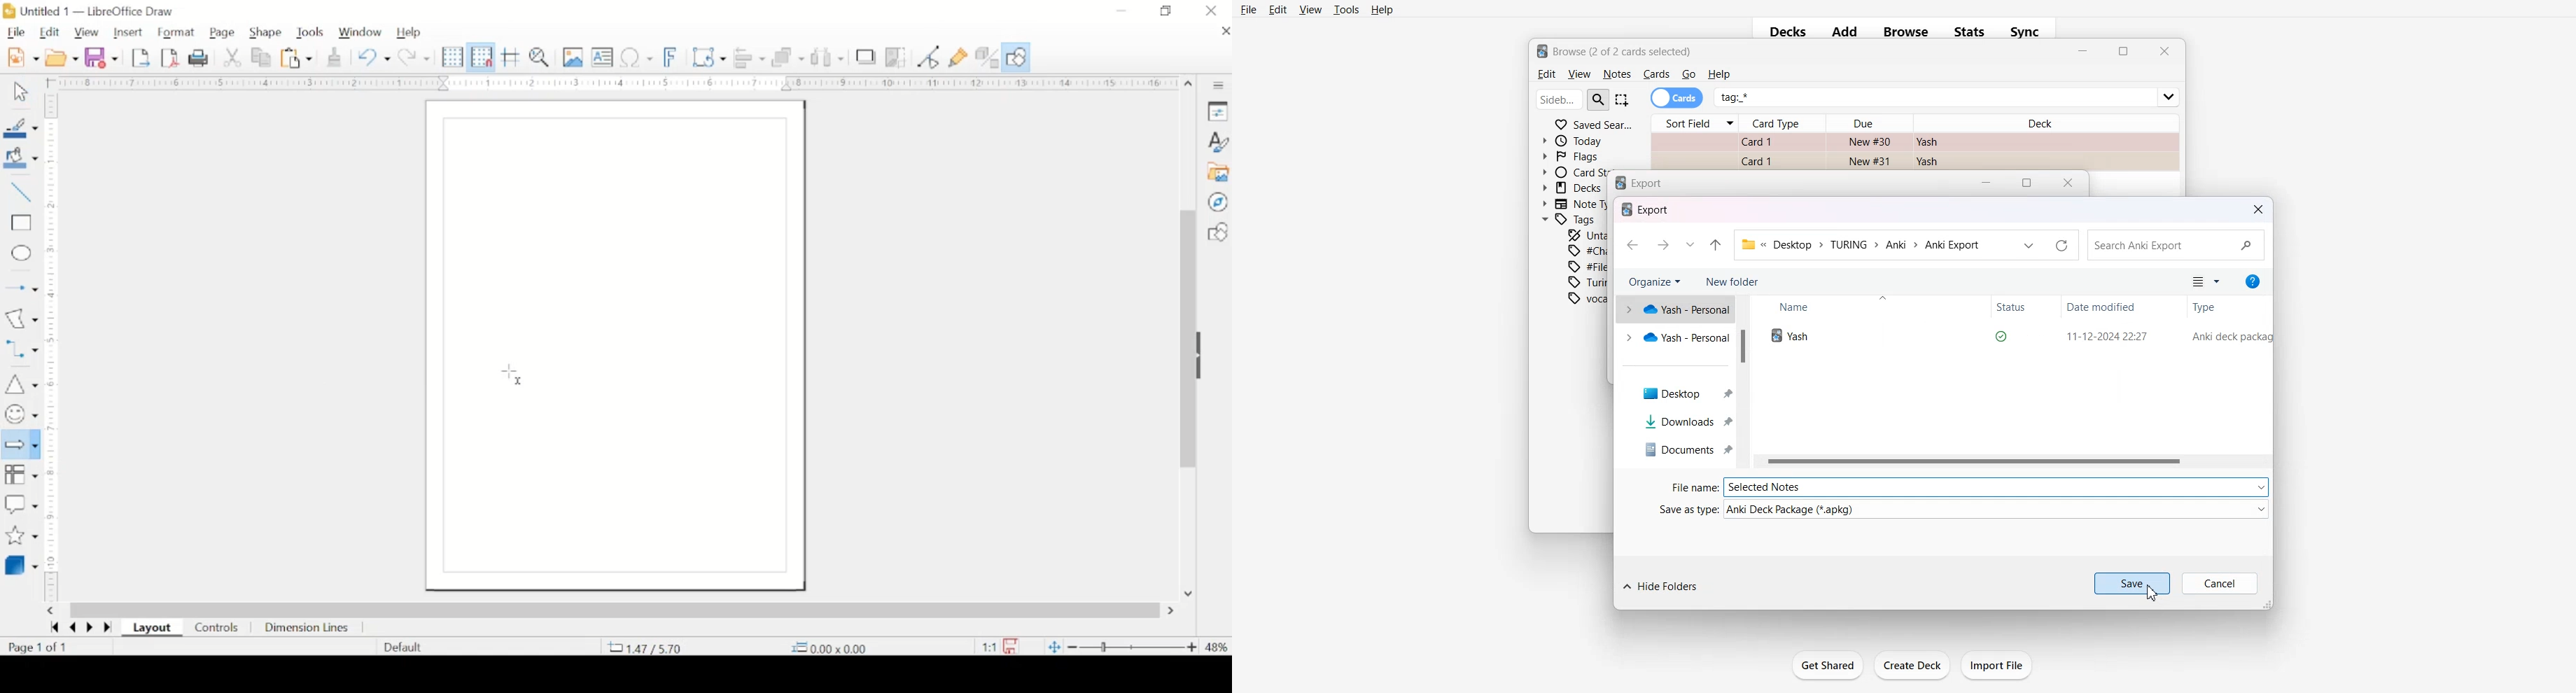  What do you see at coordinates (1964, 509) in the screenshot?
I see `Save as type` at bounding box center [1964, 509].